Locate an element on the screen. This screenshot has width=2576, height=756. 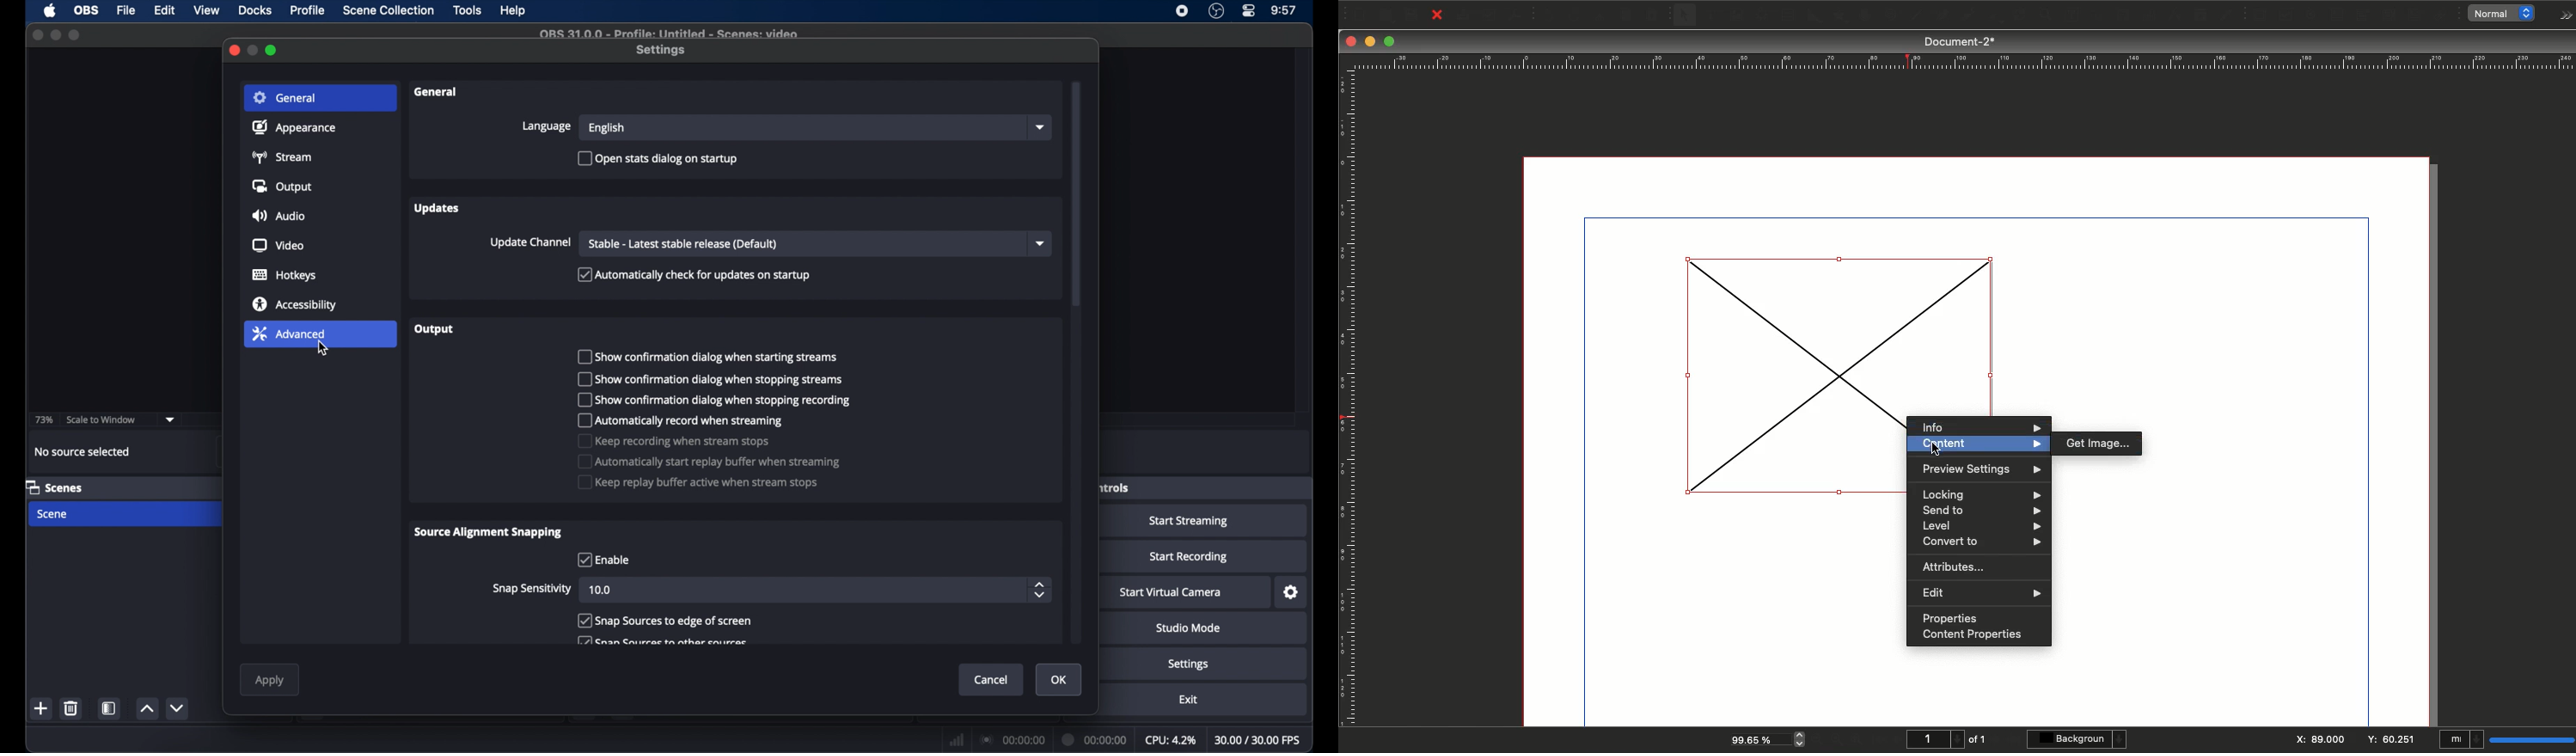
general is located at coordinates (287, 98).